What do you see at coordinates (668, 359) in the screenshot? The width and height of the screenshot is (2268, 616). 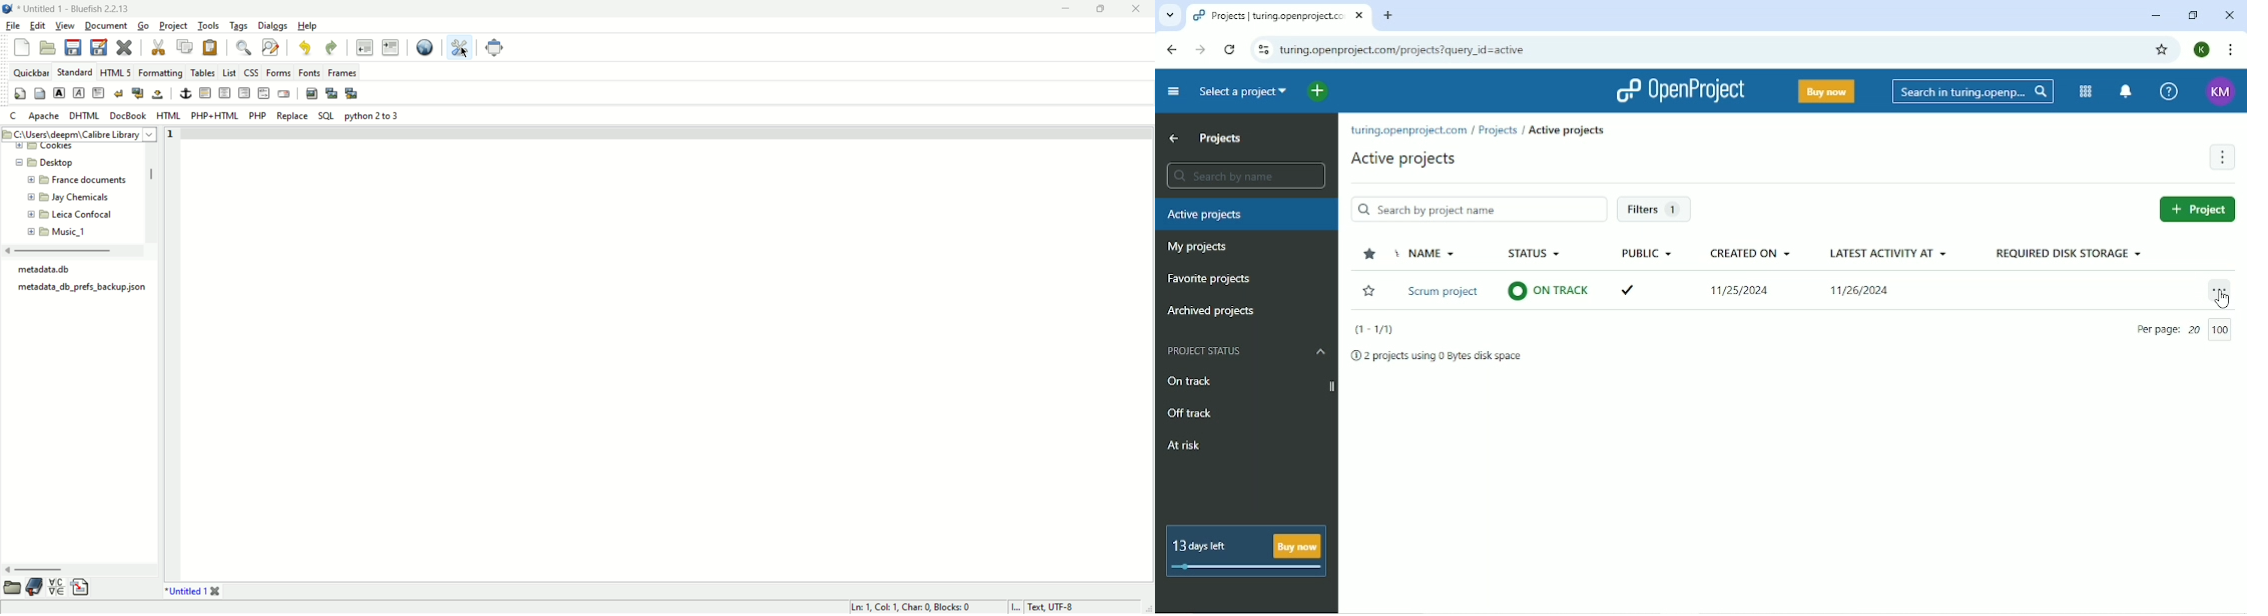 I see `editor` at bounding box center [668, 359].